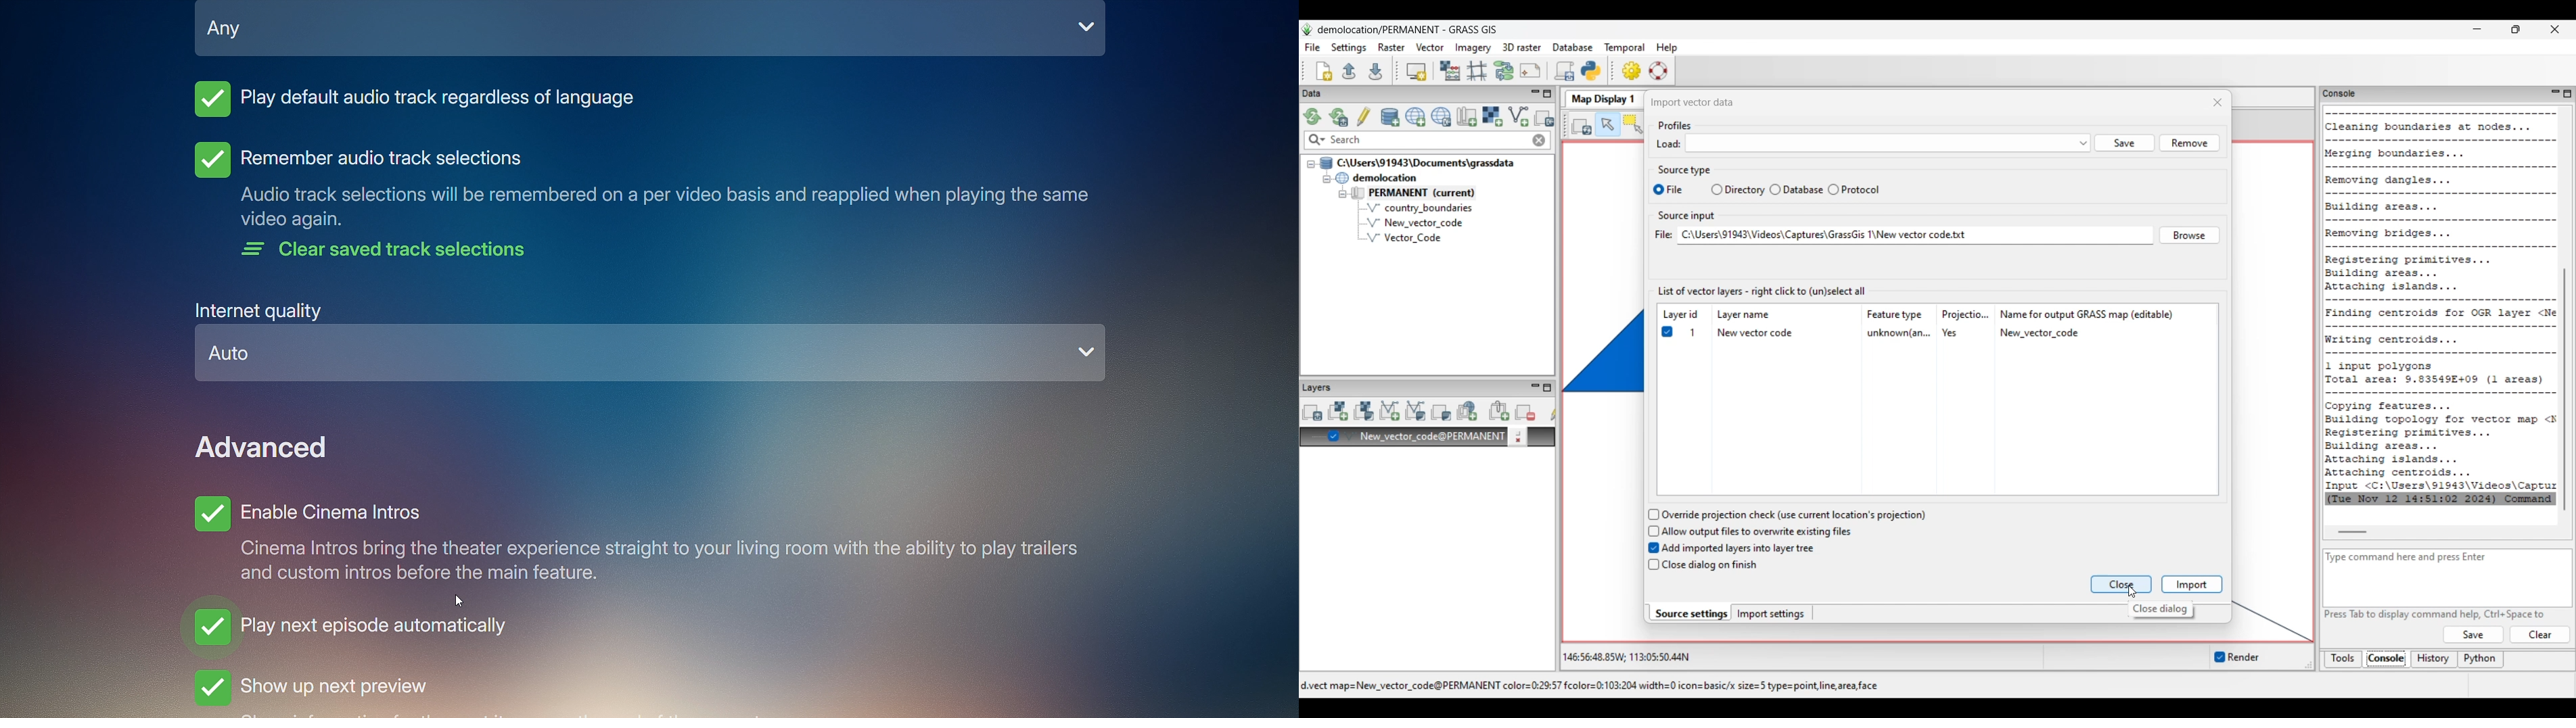 Image resolution: width=2576 pixels, height=728 pixels. I want to click on Tools, current selection, so click(2344, 659).